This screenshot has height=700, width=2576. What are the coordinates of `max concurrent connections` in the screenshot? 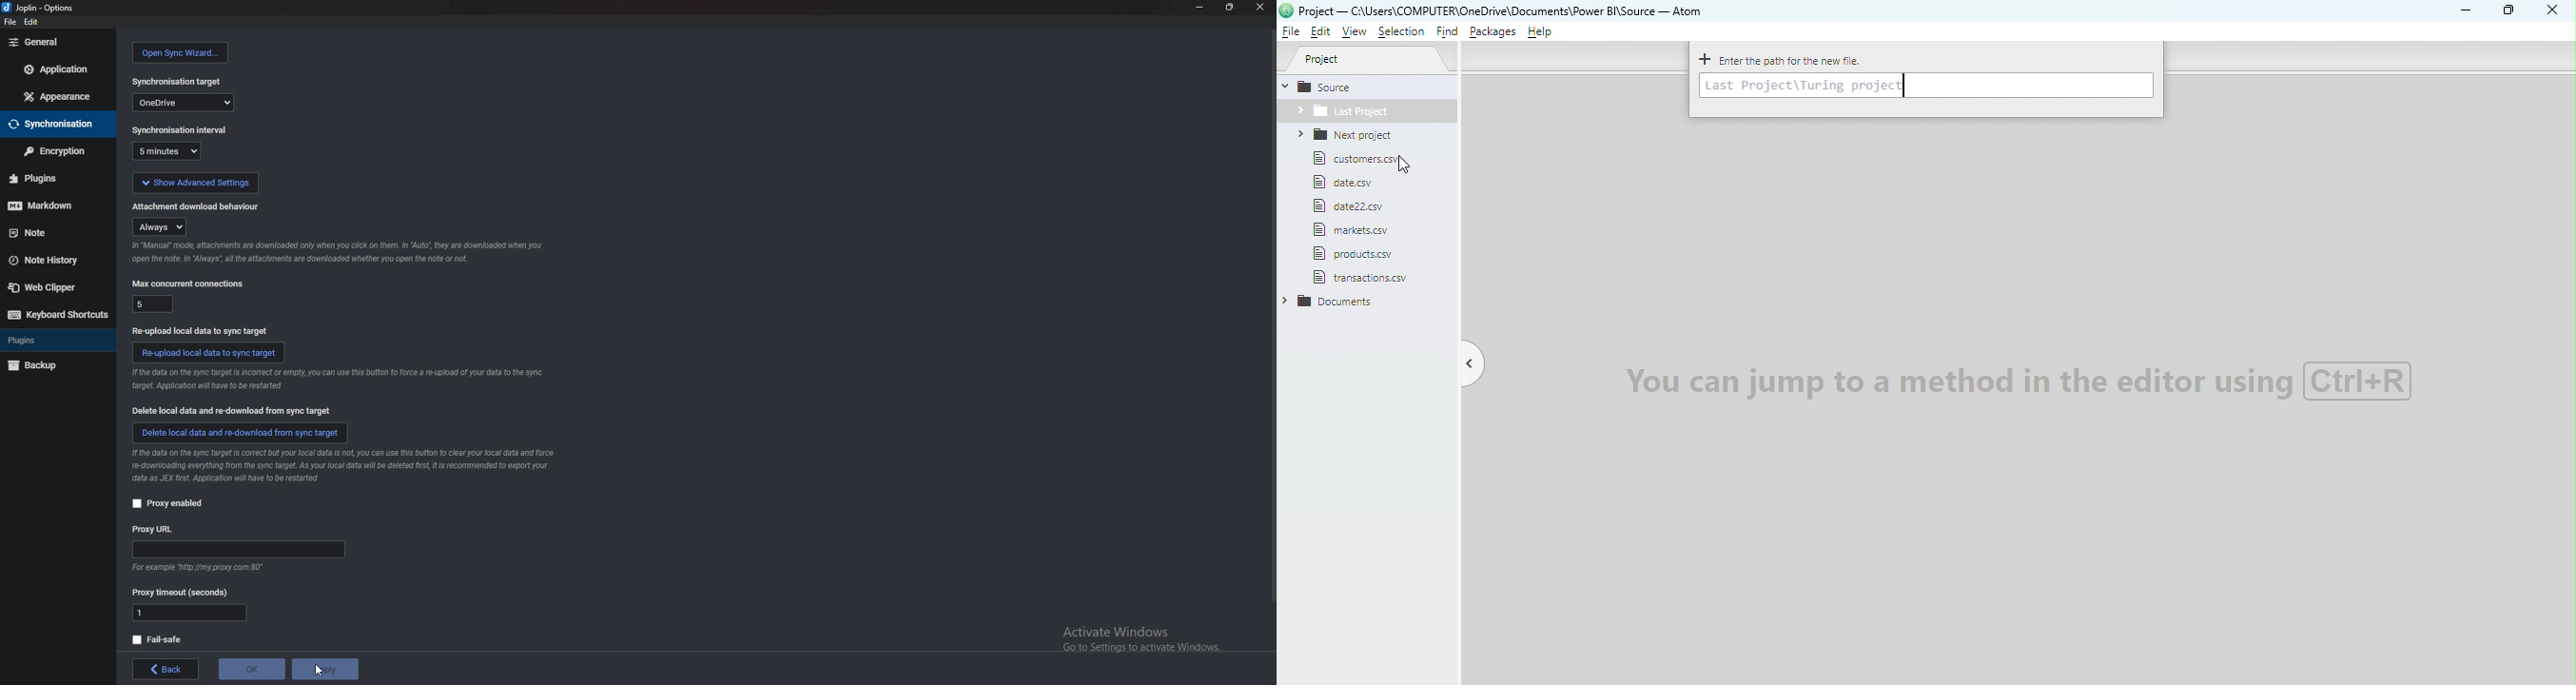 It's located at (190, 282).